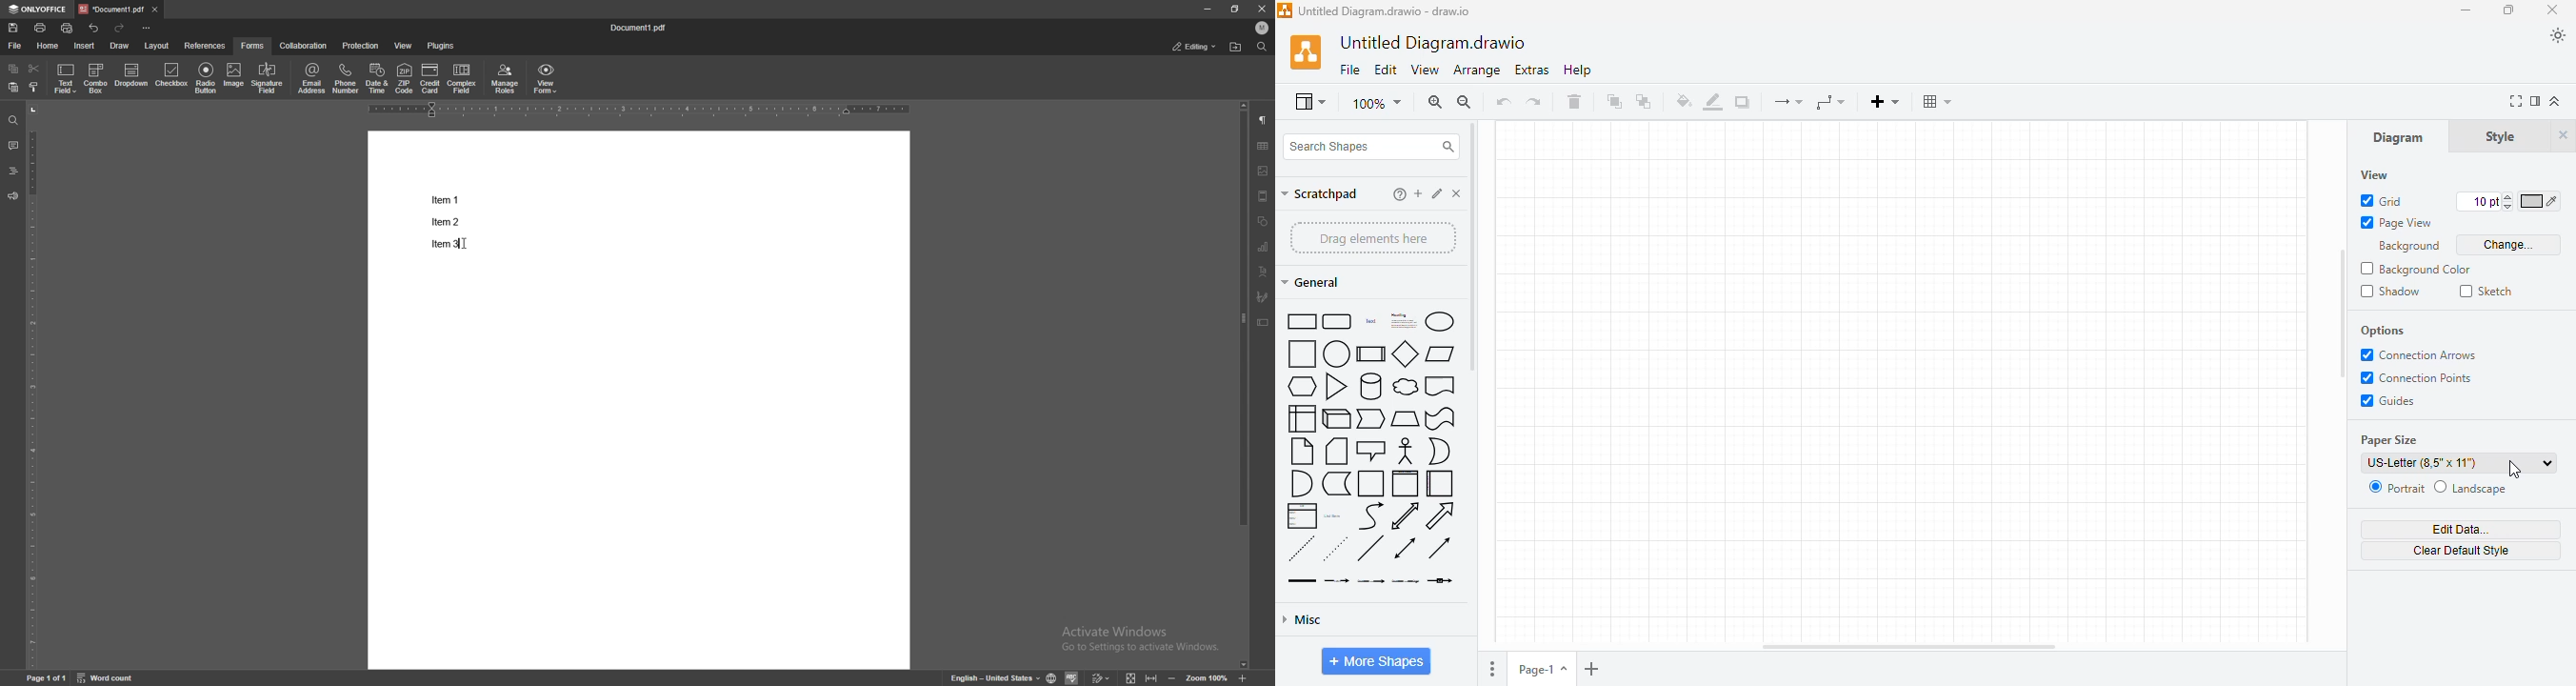  Describe the element at coordinates (2516, 470) in the screenshot. I see `cursor` at that location.